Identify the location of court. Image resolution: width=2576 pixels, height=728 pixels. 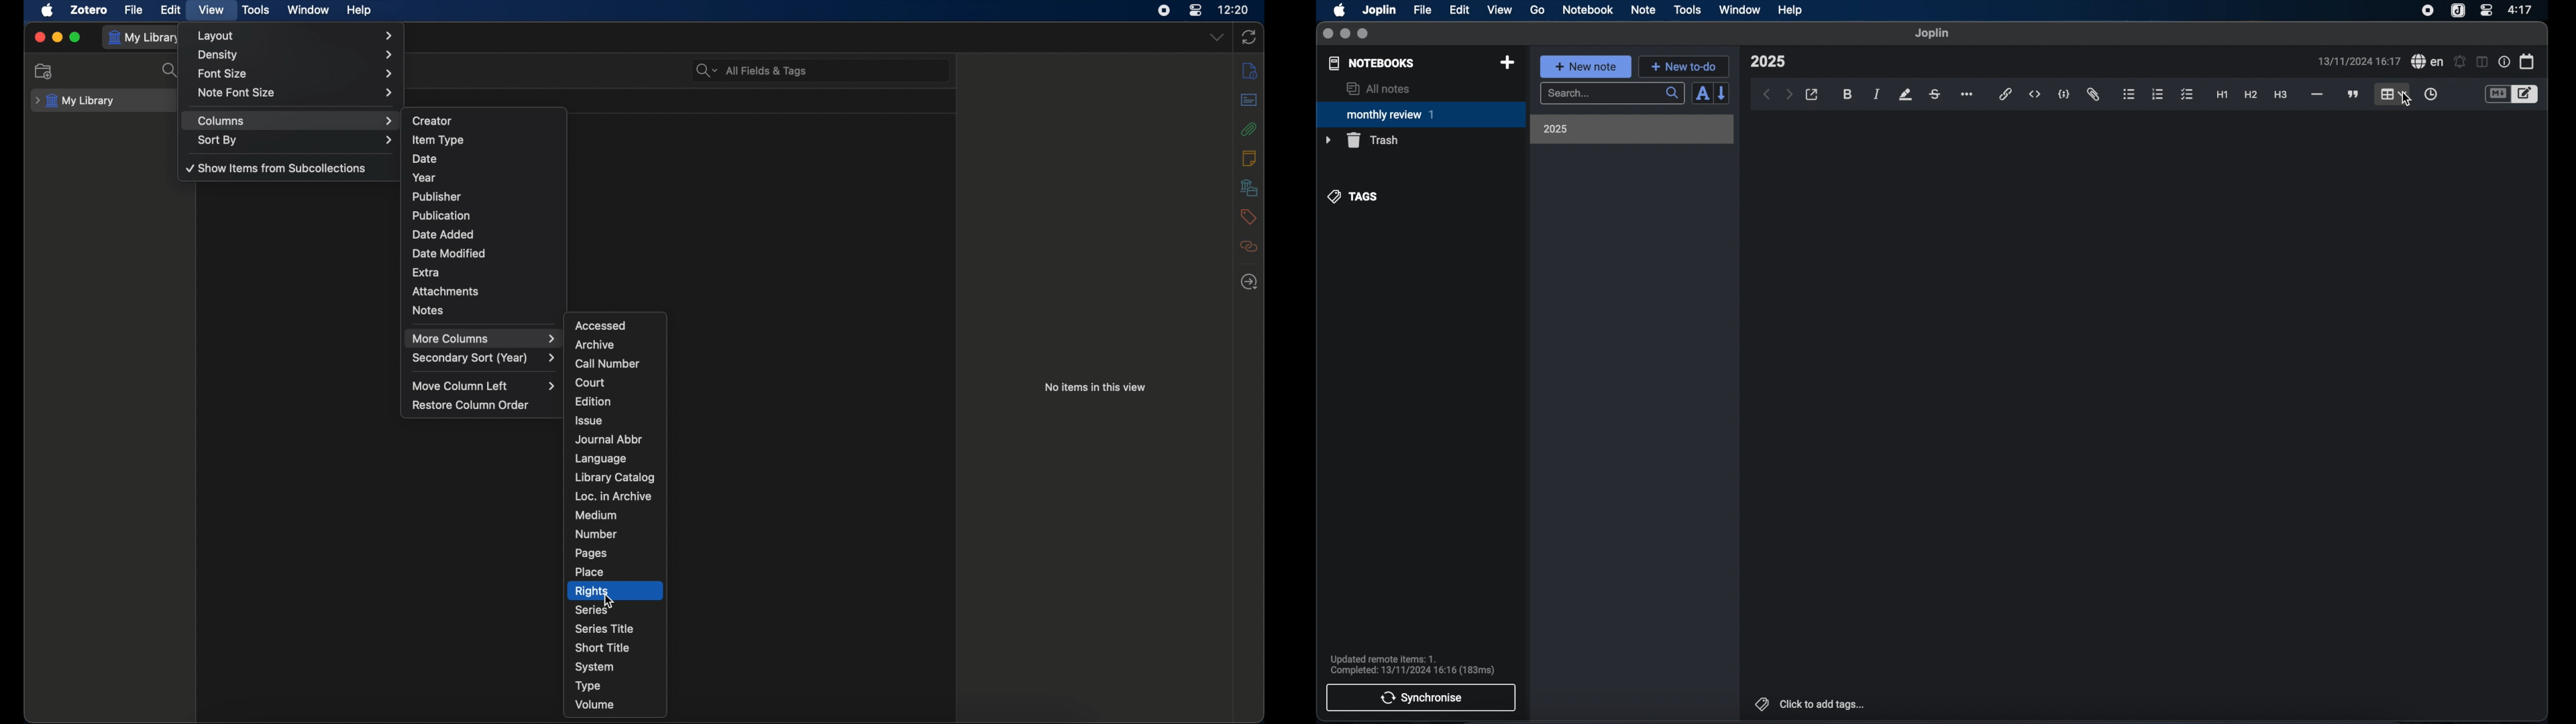
(591, 383).